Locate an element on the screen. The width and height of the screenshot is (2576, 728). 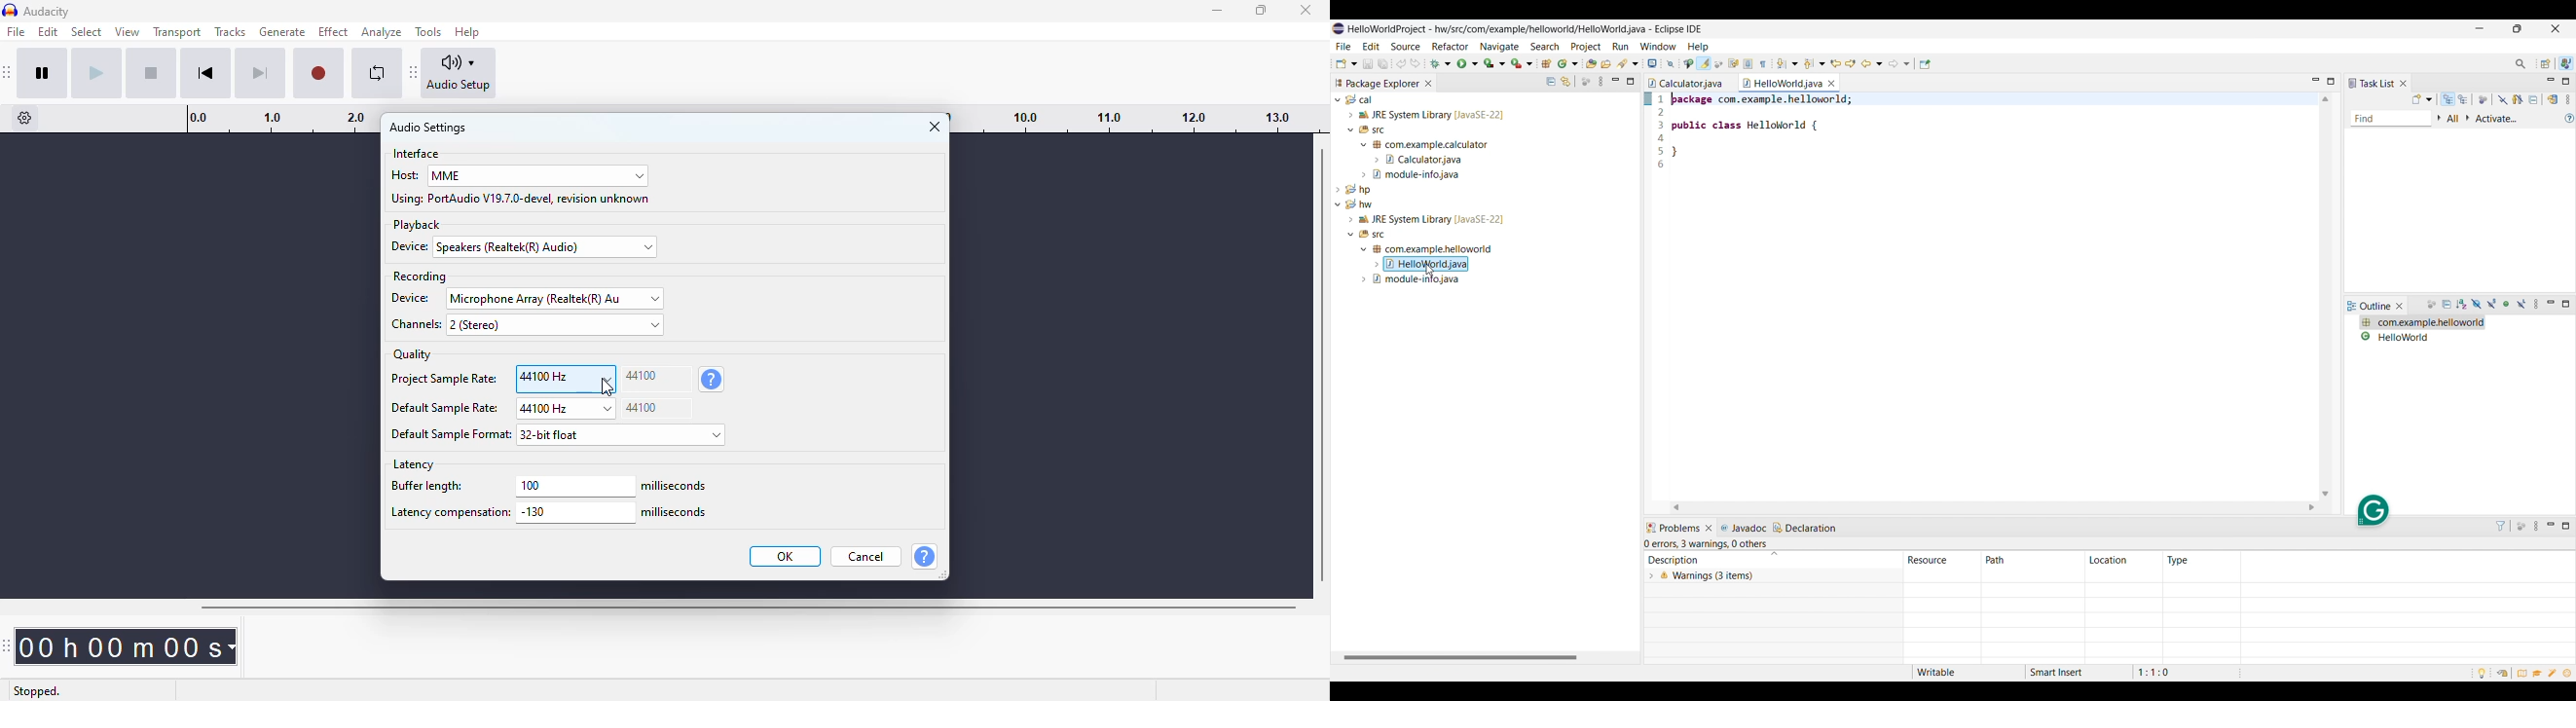
Location is located at coordinates (2123, 560).